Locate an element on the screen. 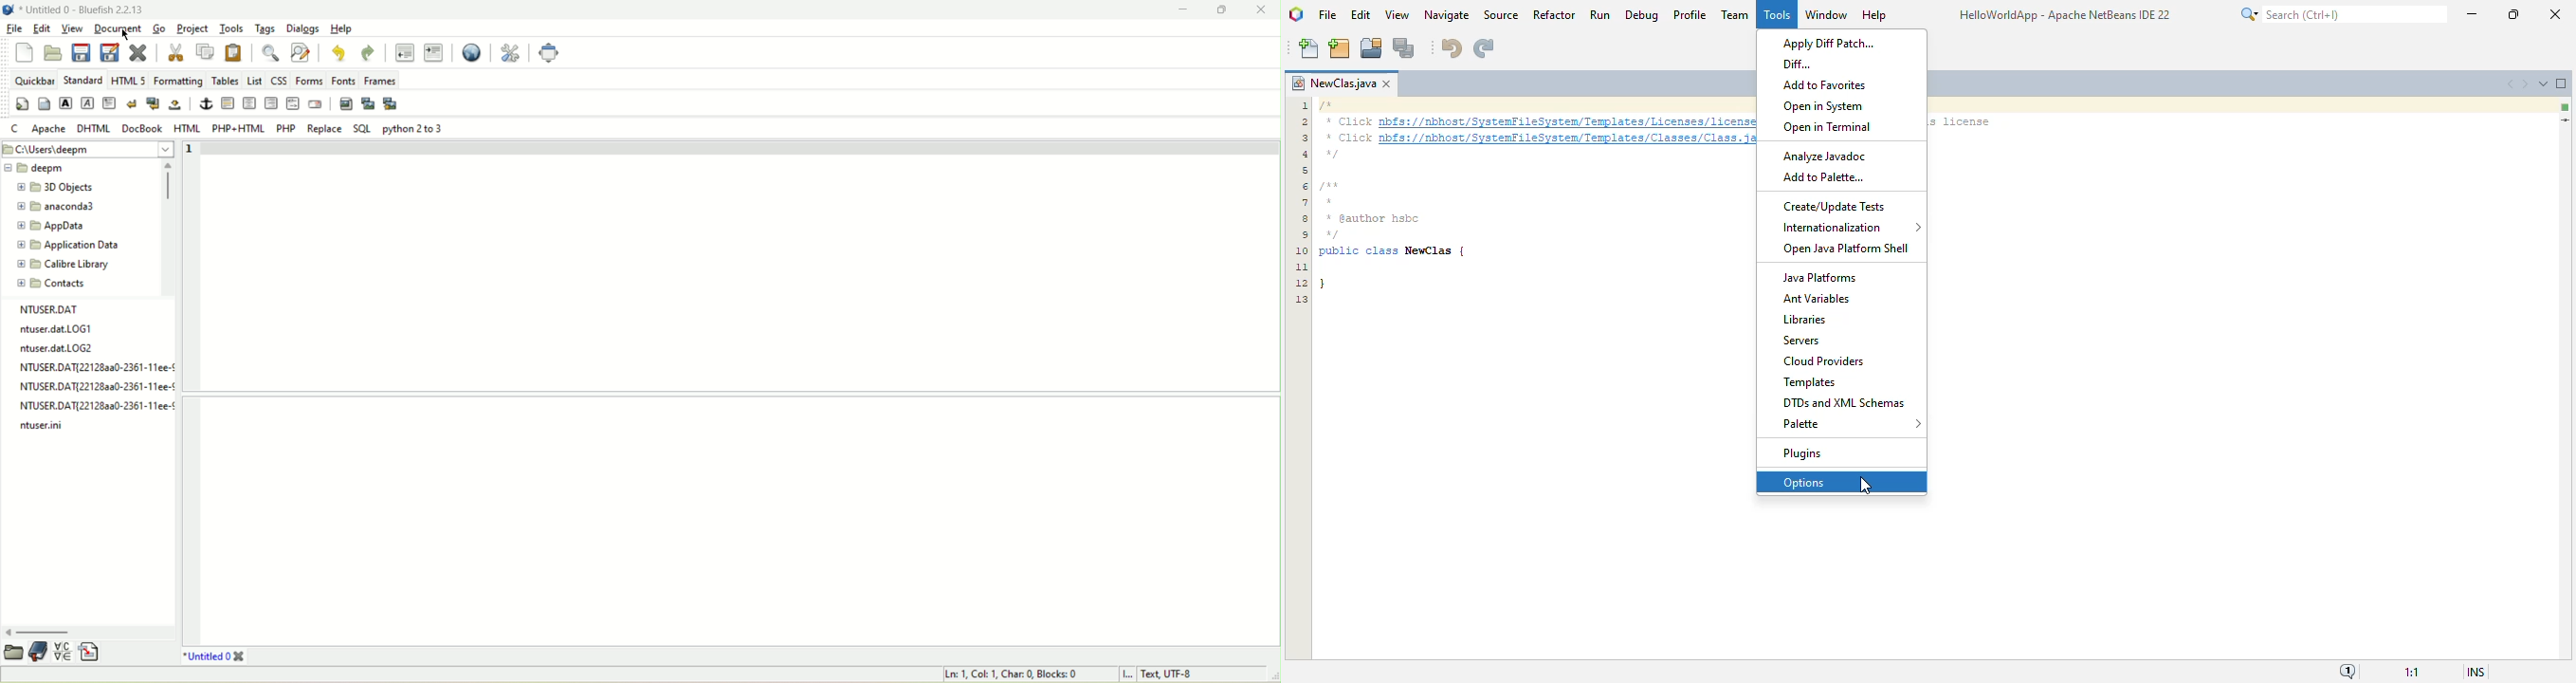 The width and height of the screenshot is (2576, 700). indent is located at coordinates (435, 52).